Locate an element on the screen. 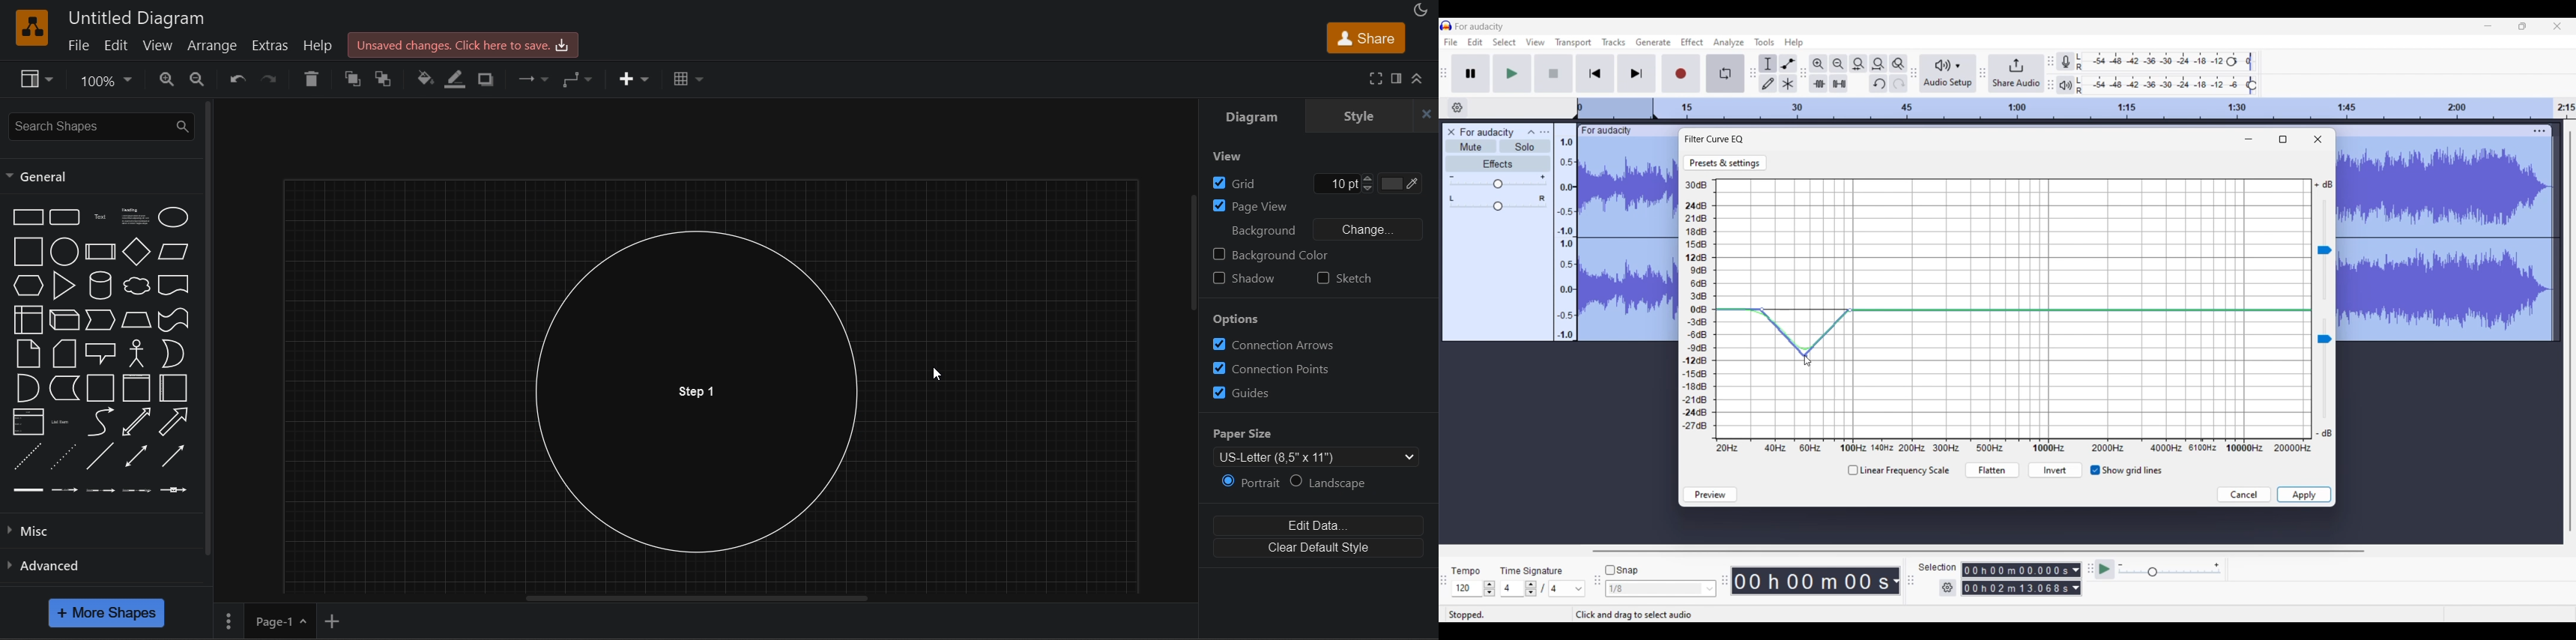 Image resolution: width=2576 pixels, height=644 pixels. Record/Record new track is located at coordinates (1684, 74).